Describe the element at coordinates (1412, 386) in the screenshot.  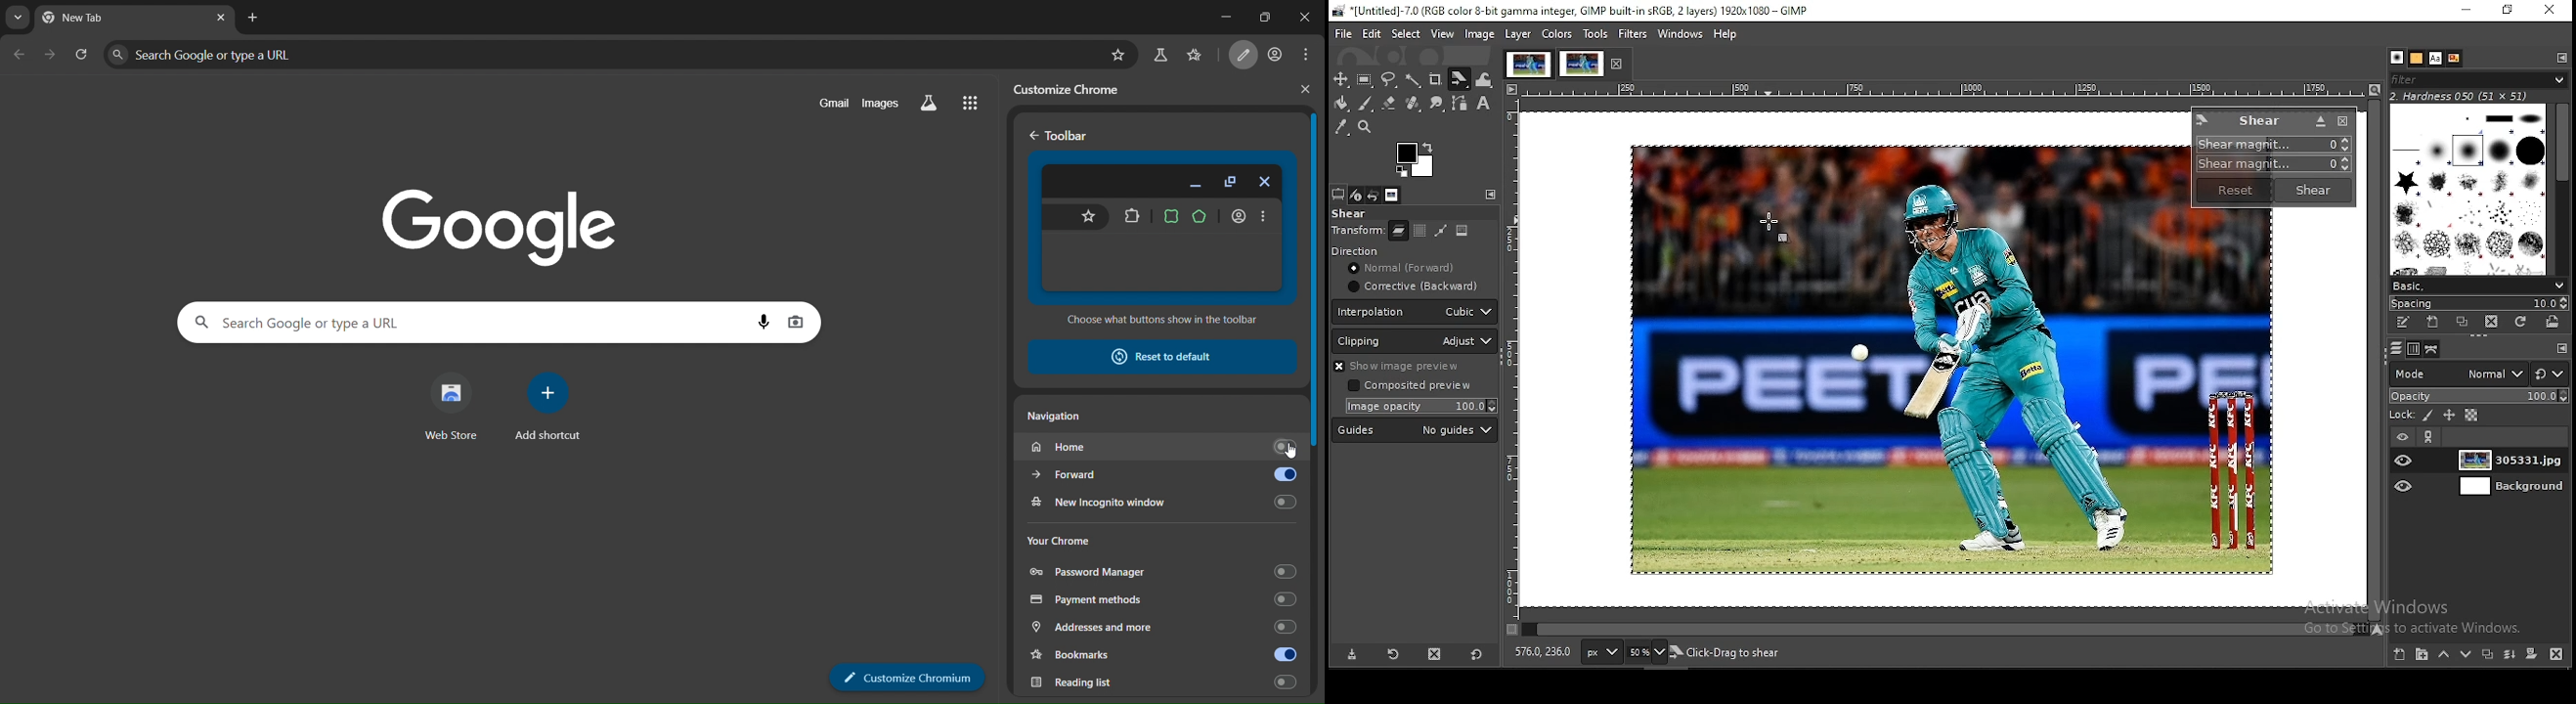
I see `Composited preview` at that location.